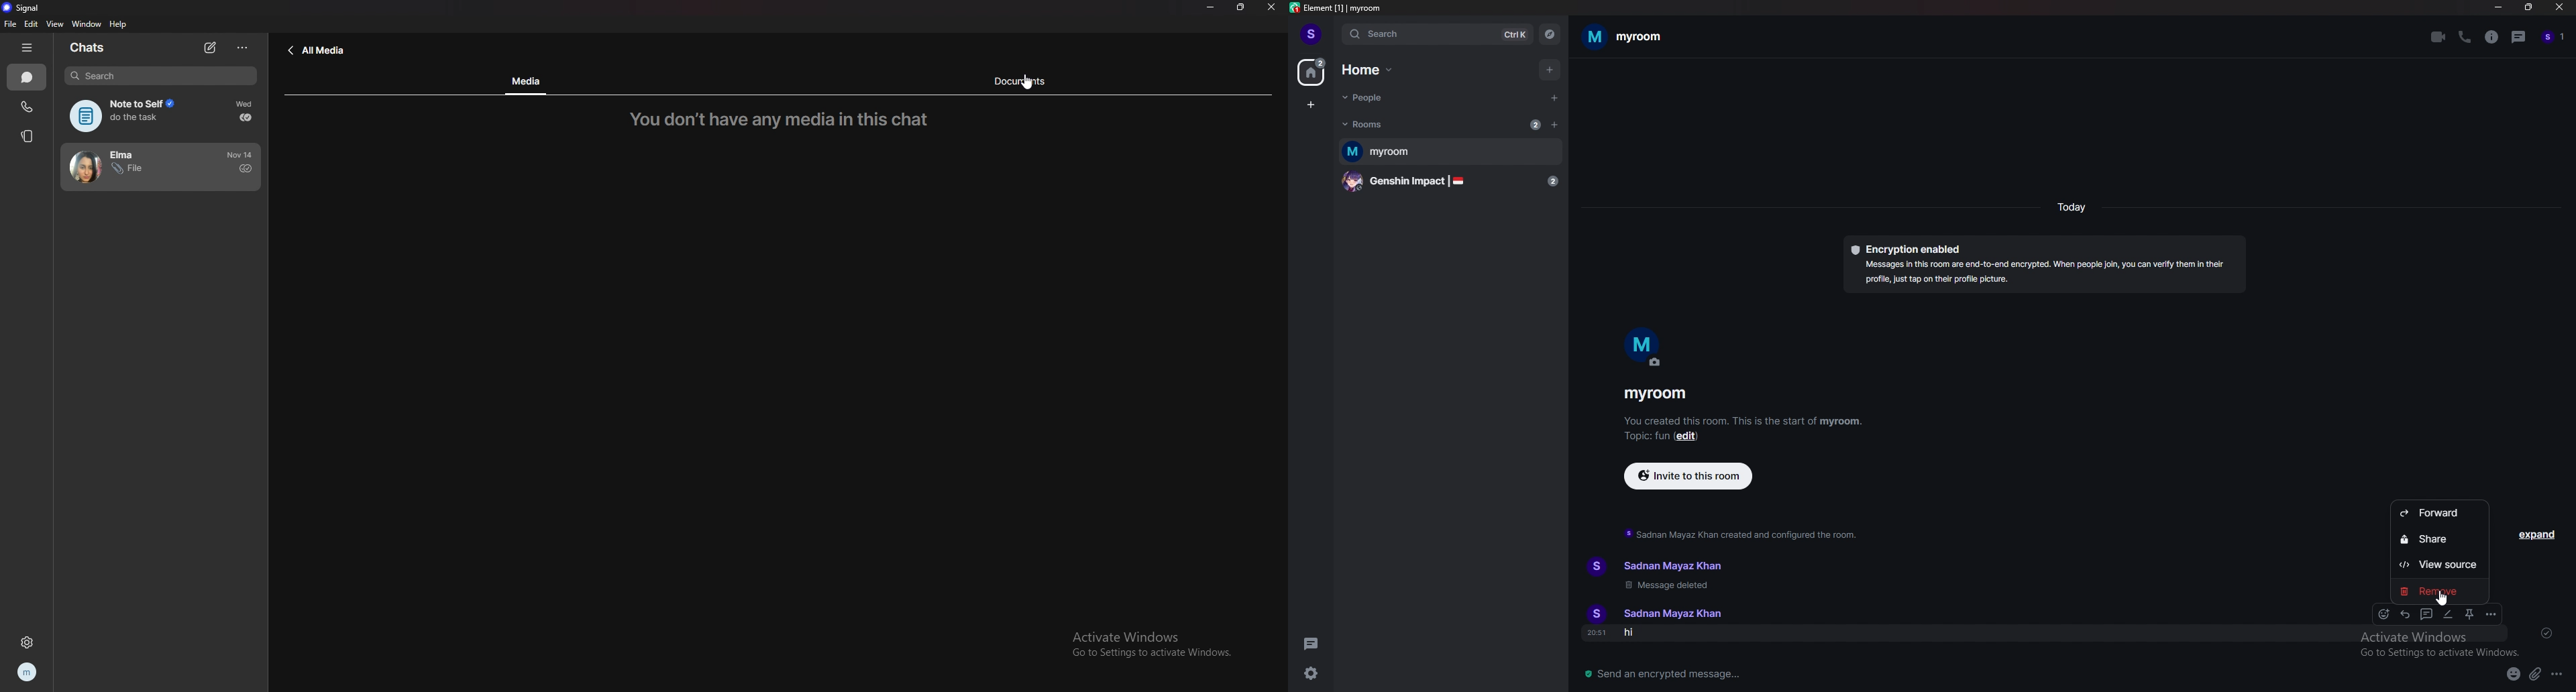 Image resolution: width=2576 pixels, height=700 pixels. What do you see at coordinates (2467, 37) in the screenshot?
I see `voice call` at bounding box center [2467, 37].